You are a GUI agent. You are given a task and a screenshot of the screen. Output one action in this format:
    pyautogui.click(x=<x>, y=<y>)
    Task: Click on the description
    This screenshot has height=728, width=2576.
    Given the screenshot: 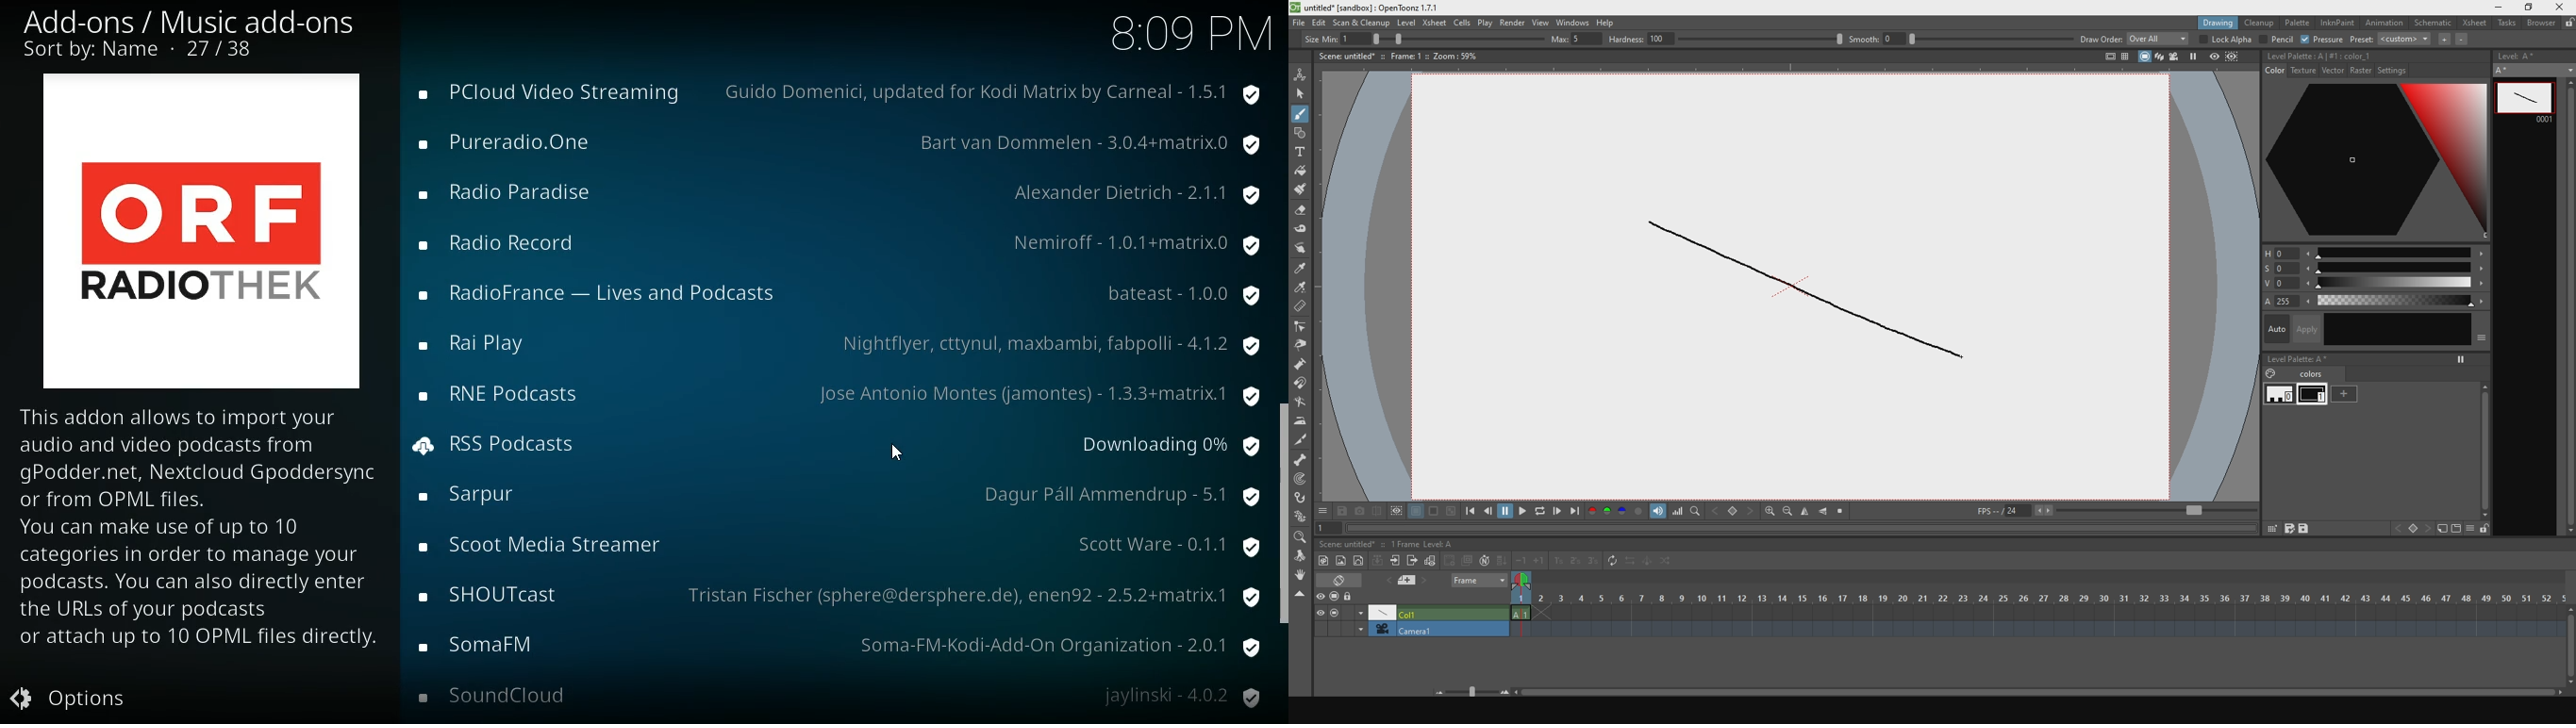 What is the action you would take?
    pyautogui.click(x=204, y=538)
    